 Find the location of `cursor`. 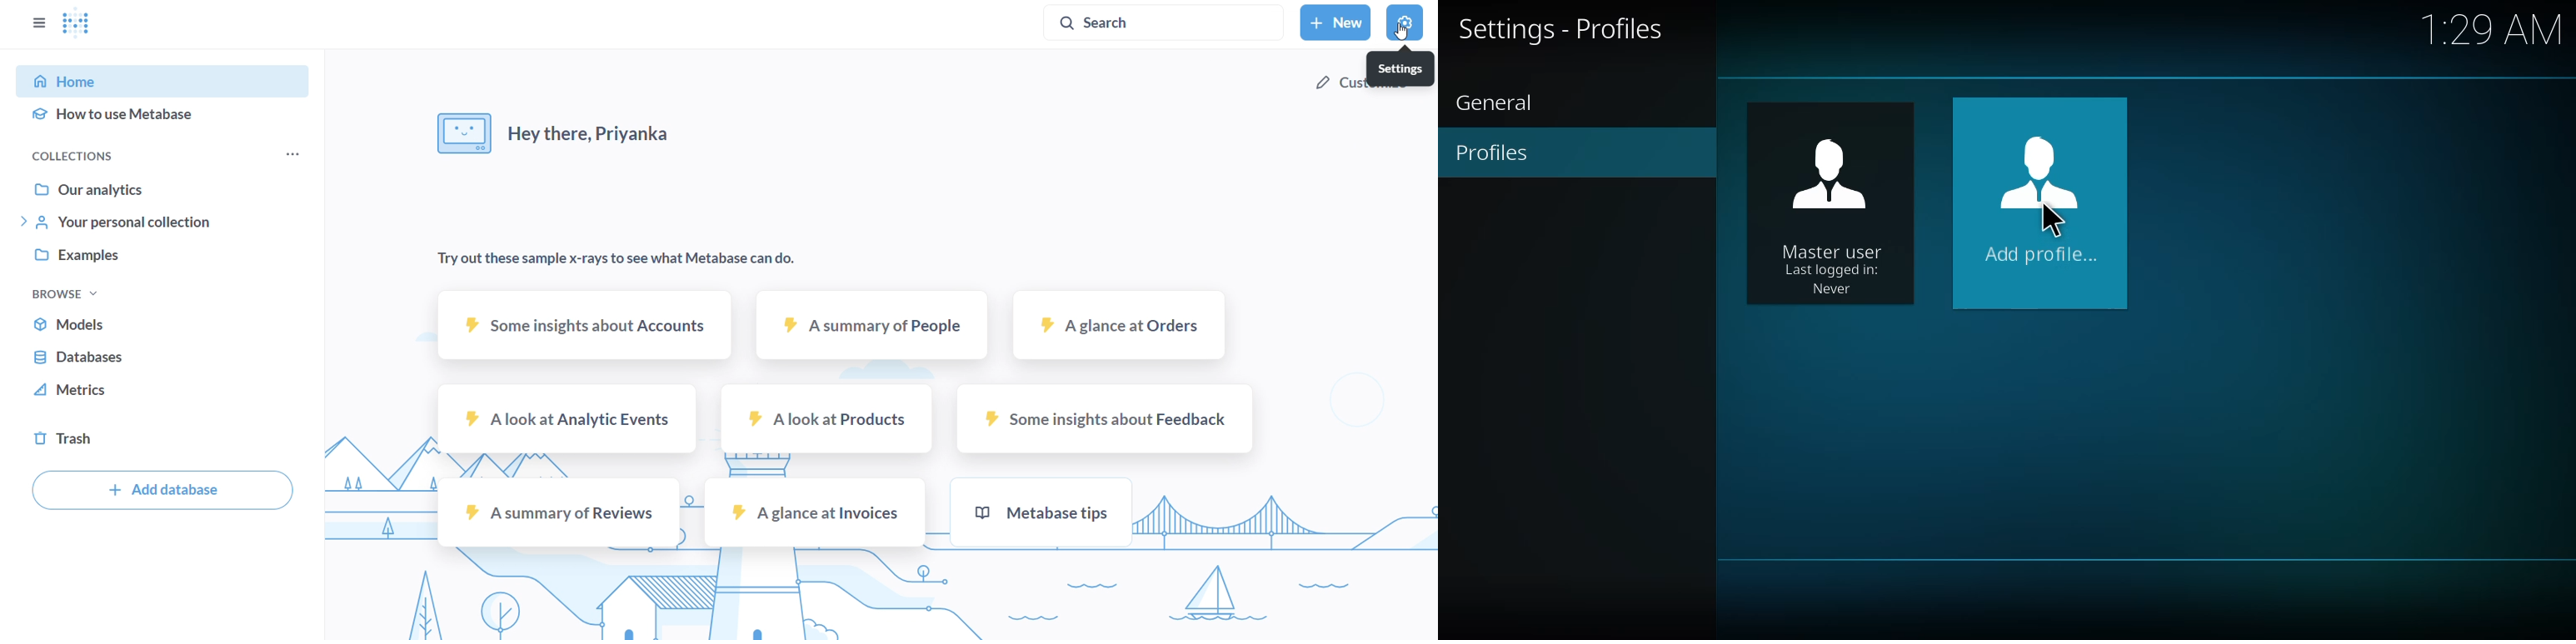

cursor is located at coordinates (2049, 219).